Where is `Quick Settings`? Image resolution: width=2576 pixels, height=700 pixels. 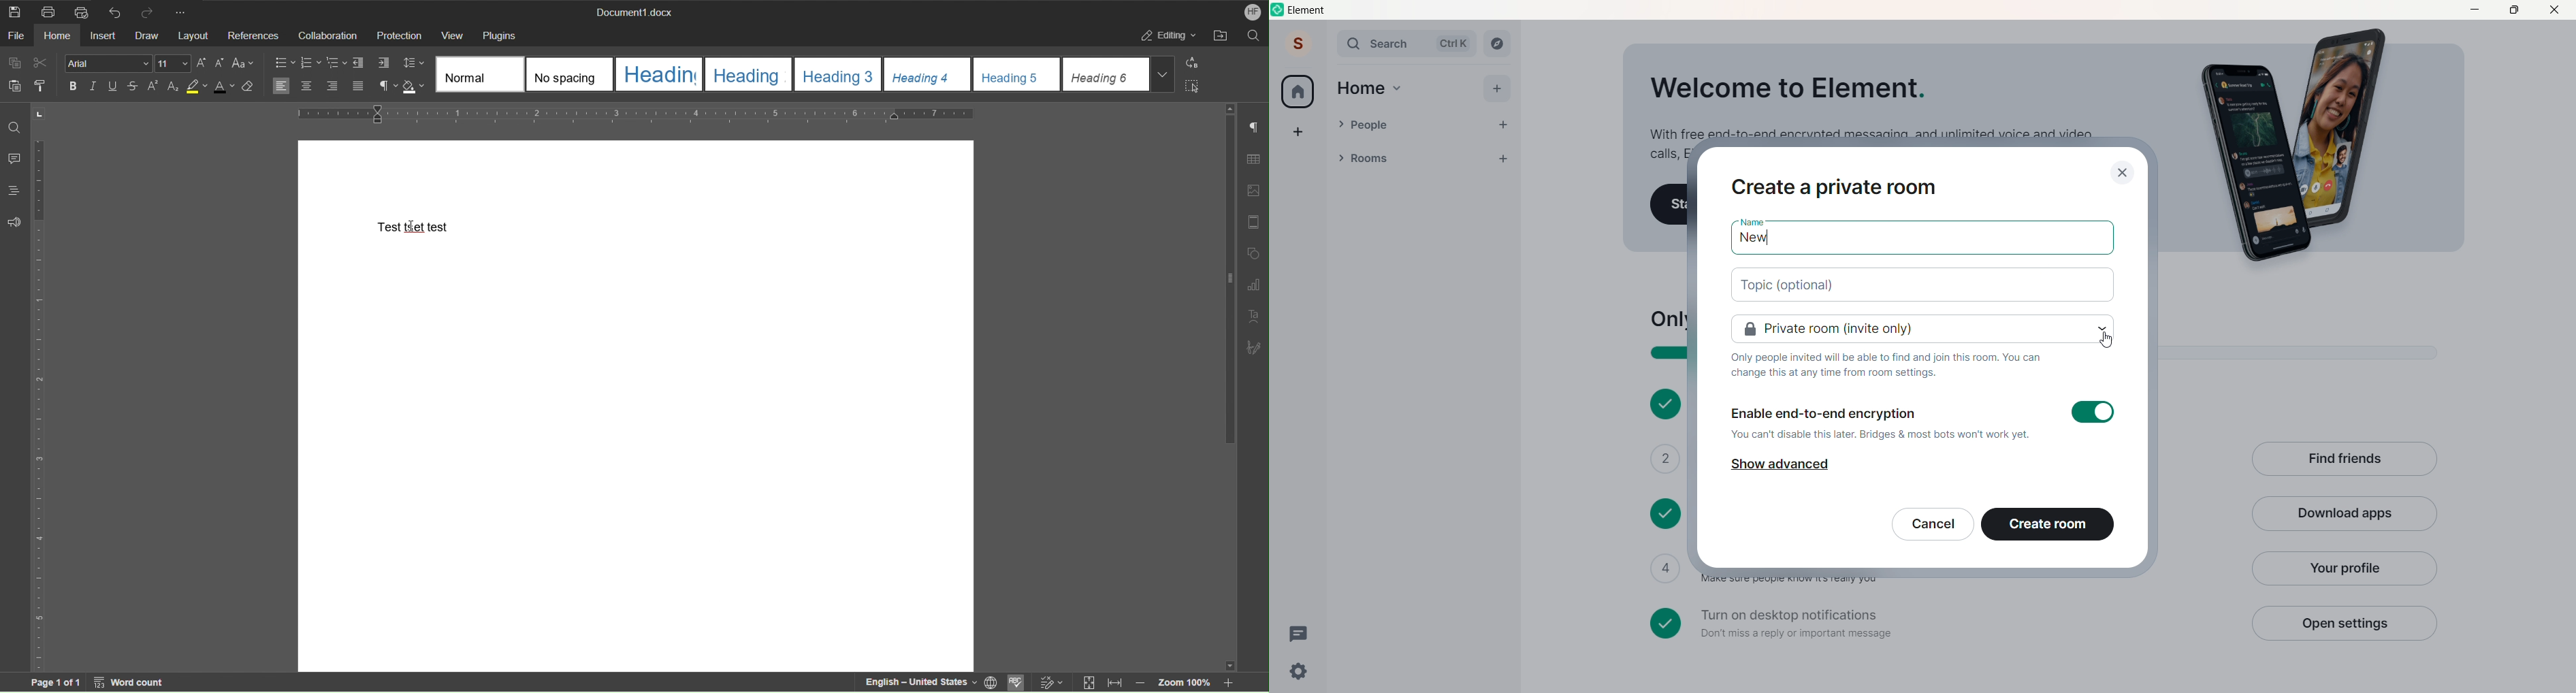
Quick Settings is located at coordinates (1299, 671).